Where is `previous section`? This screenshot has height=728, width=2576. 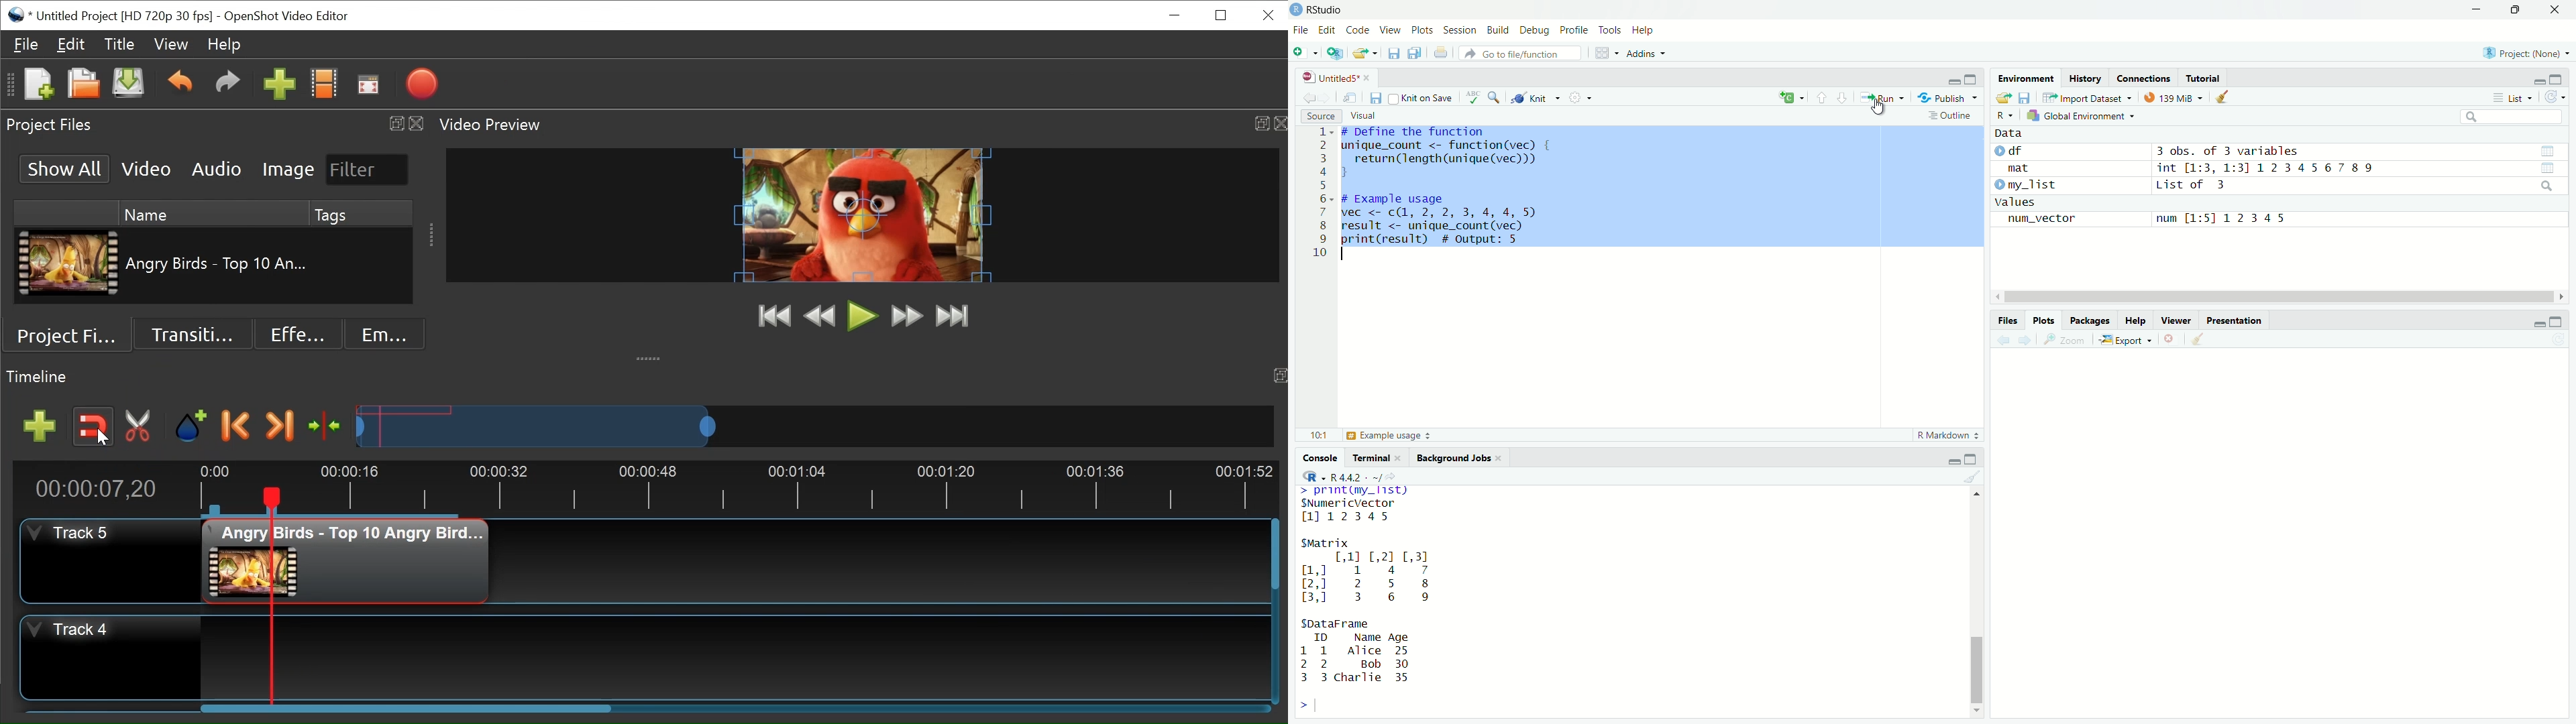
previous section is located at coordinates (1821, 99).